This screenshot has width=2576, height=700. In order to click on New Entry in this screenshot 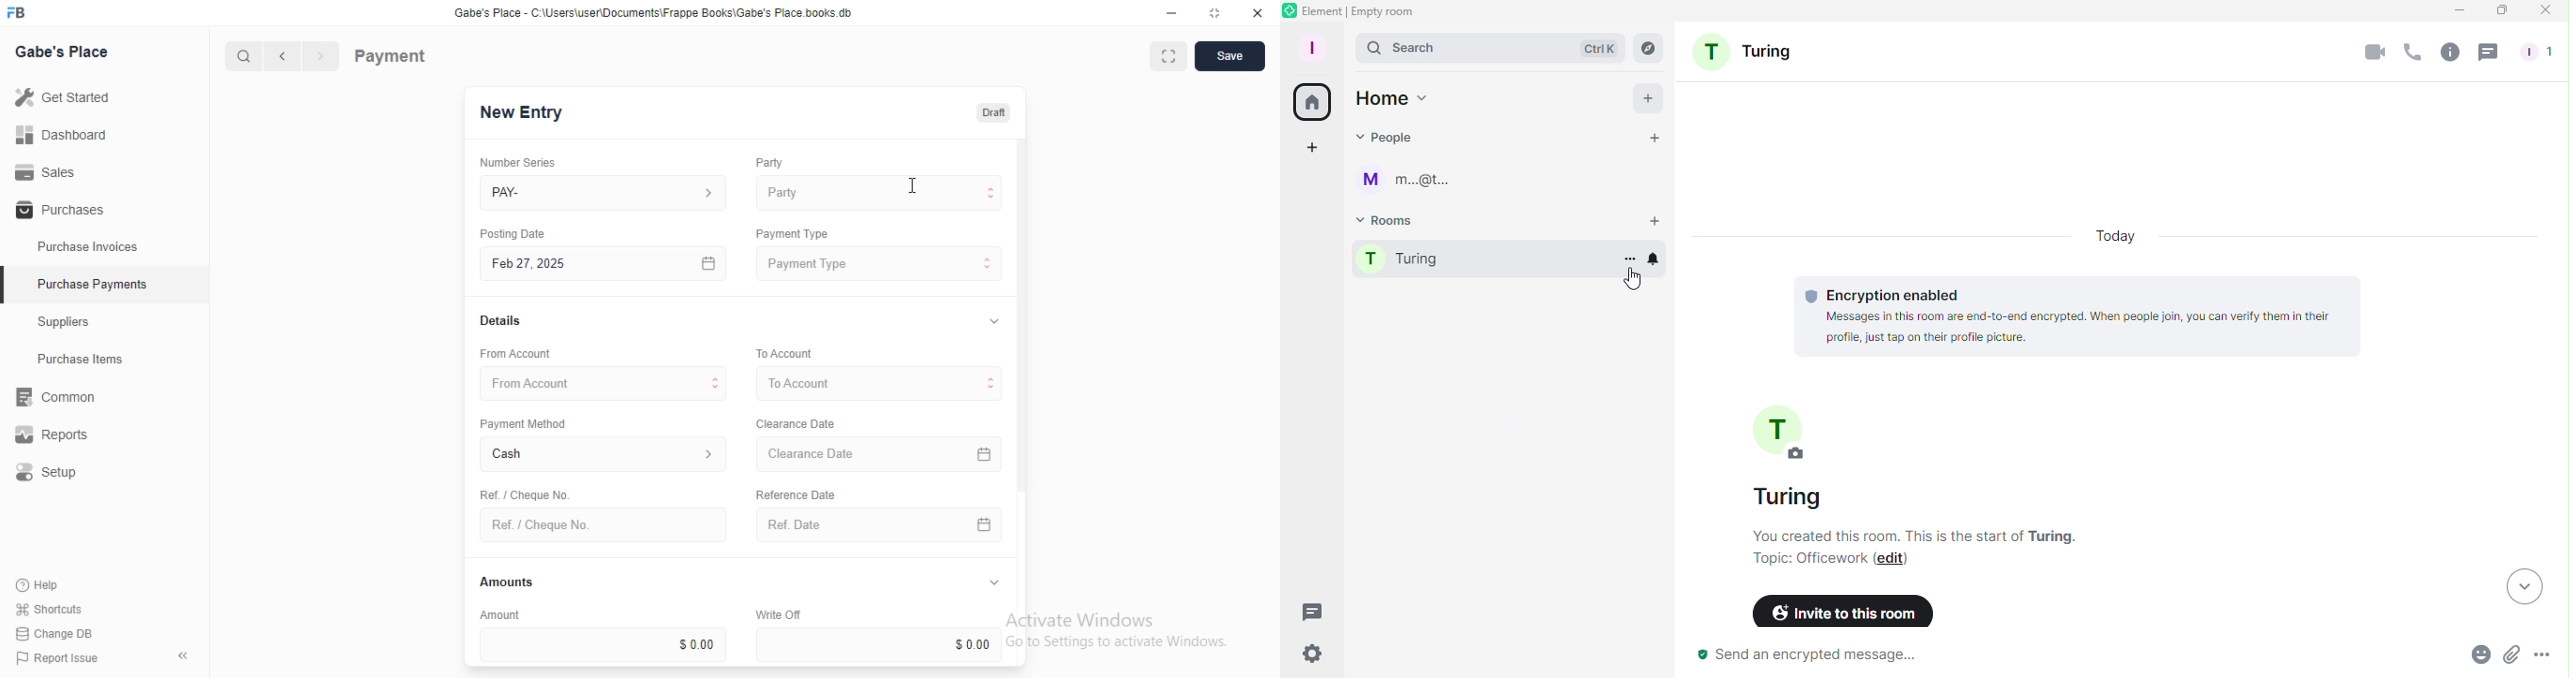, I will do `click(522, 113)`.